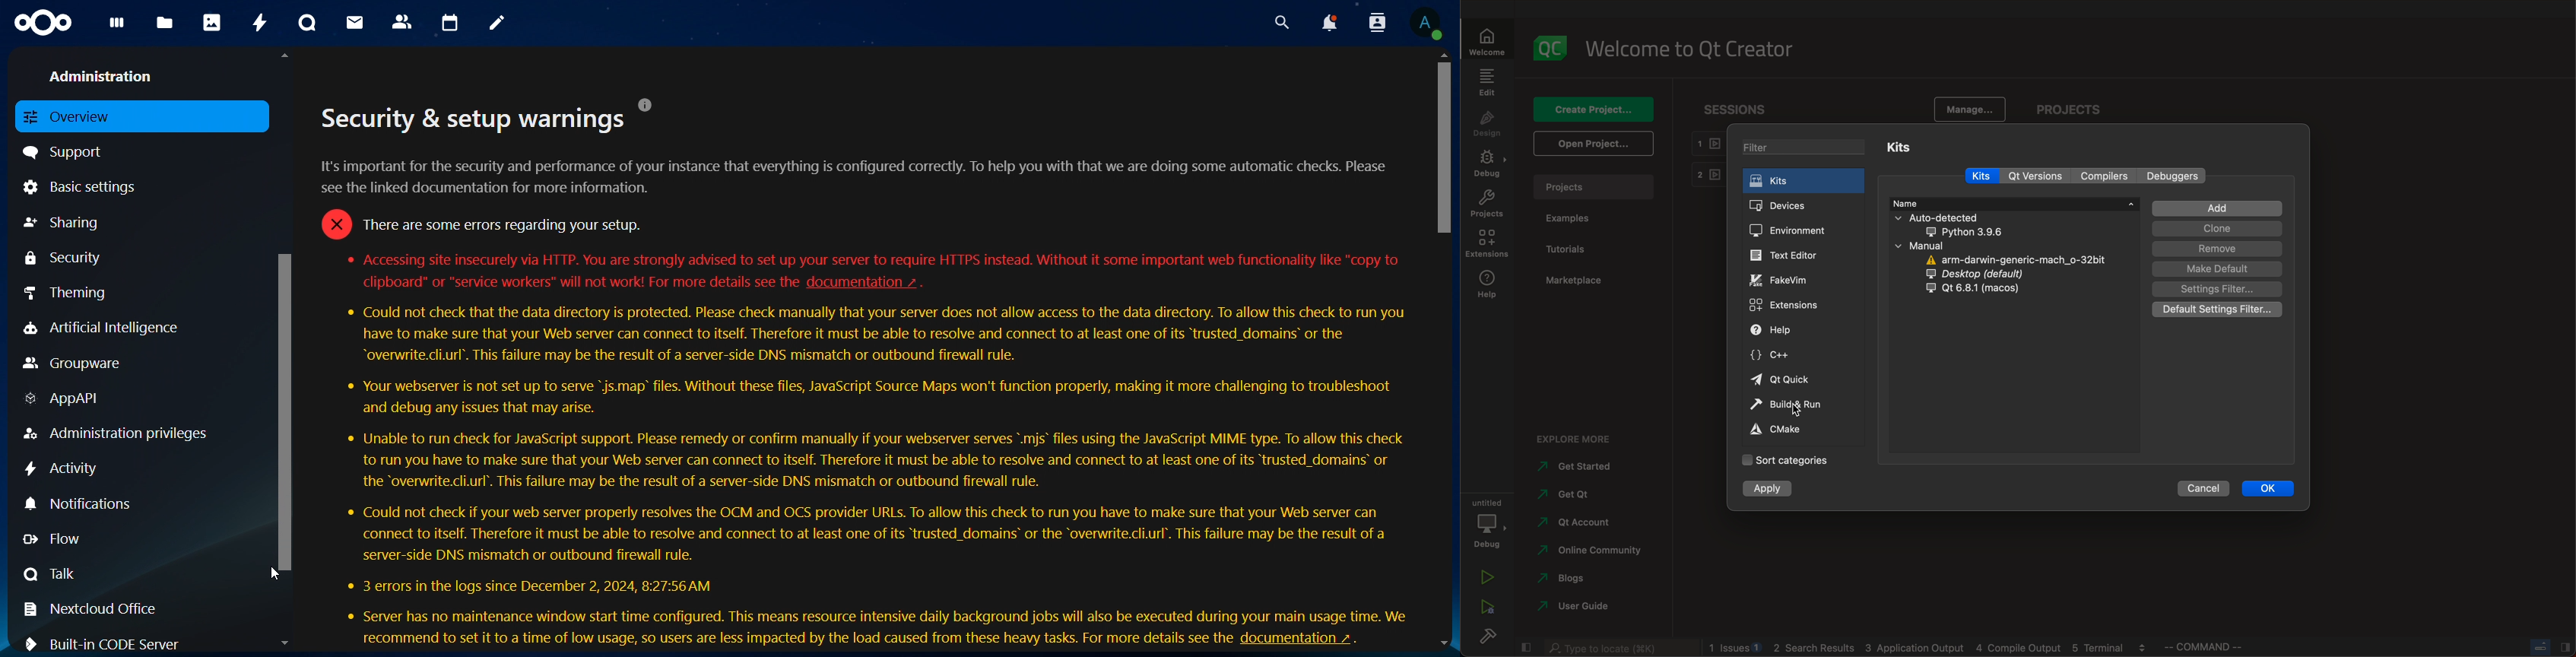 The width and height of the screenshot is (2576, 672). I want to click on talk, so click(52, 573).